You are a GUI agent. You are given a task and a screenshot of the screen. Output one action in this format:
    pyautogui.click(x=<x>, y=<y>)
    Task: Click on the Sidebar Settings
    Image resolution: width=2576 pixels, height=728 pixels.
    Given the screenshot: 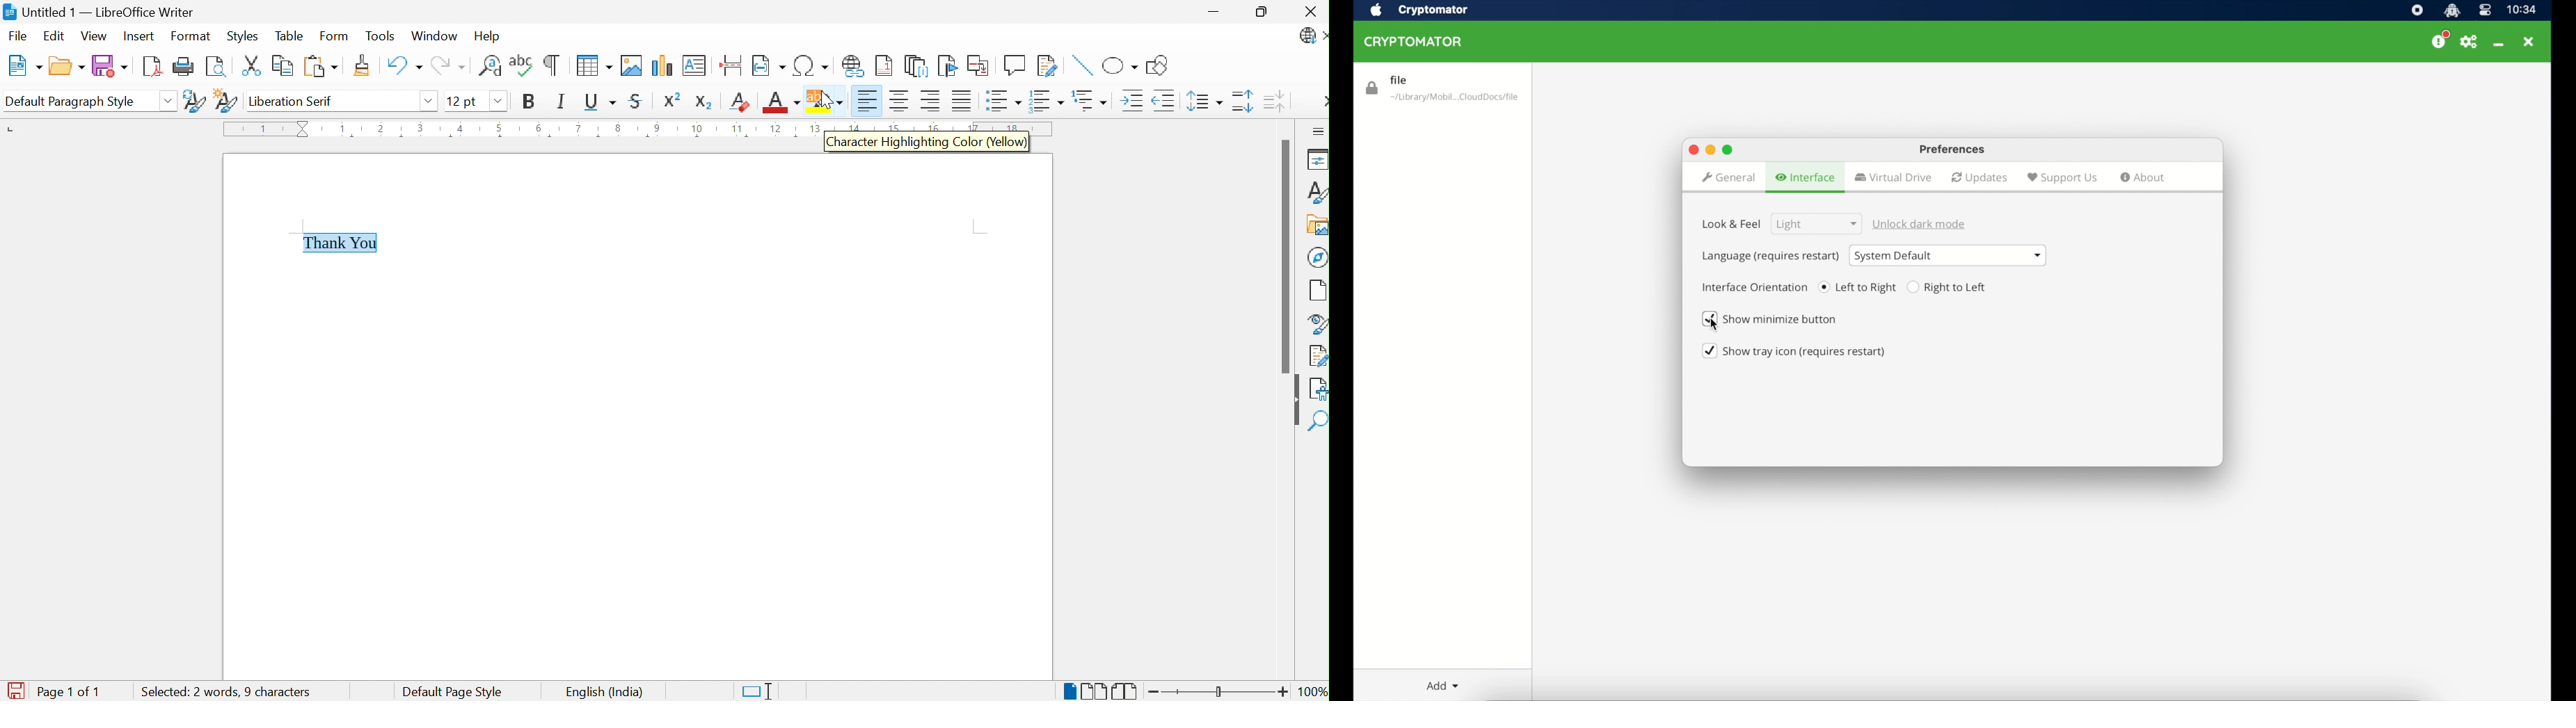 What is the action you would take?
    pyautogui.click(x=1318, y=131)
    